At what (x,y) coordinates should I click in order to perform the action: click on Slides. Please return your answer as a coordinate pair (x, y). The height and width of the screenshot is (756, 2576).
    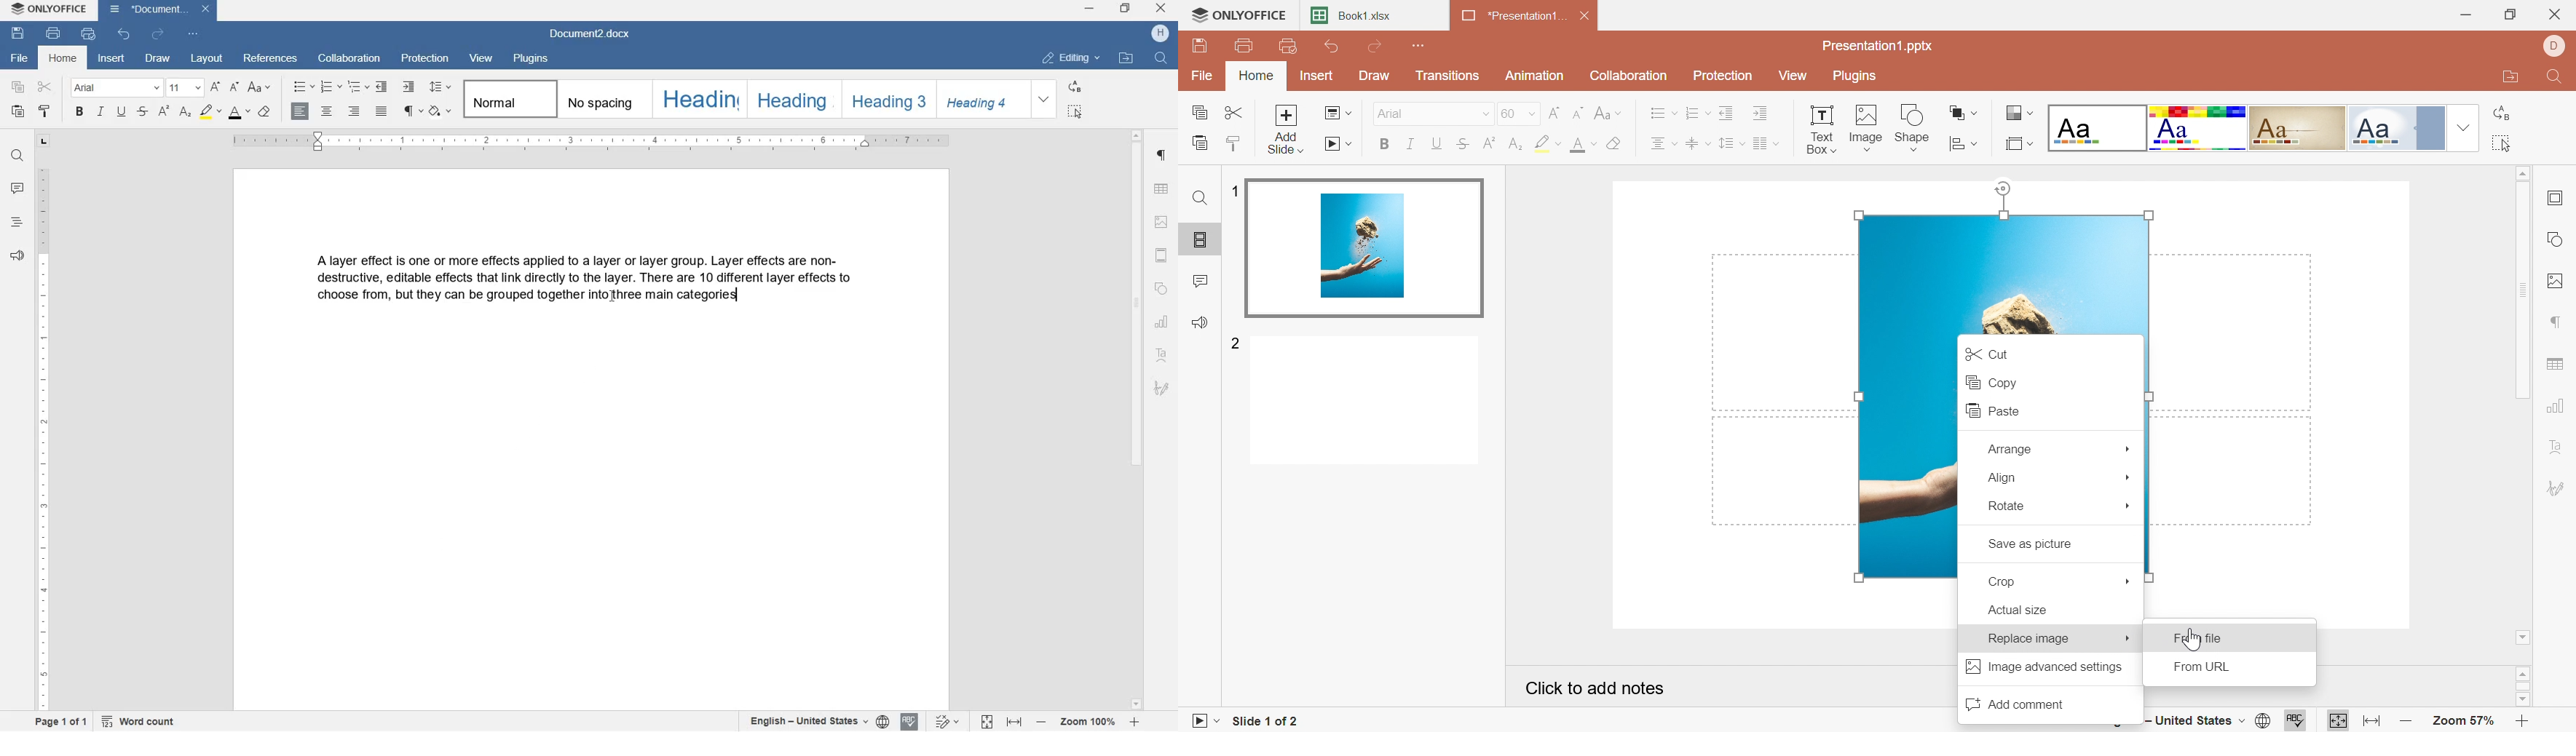
    Looking at the image, I should click on (1201, 241).